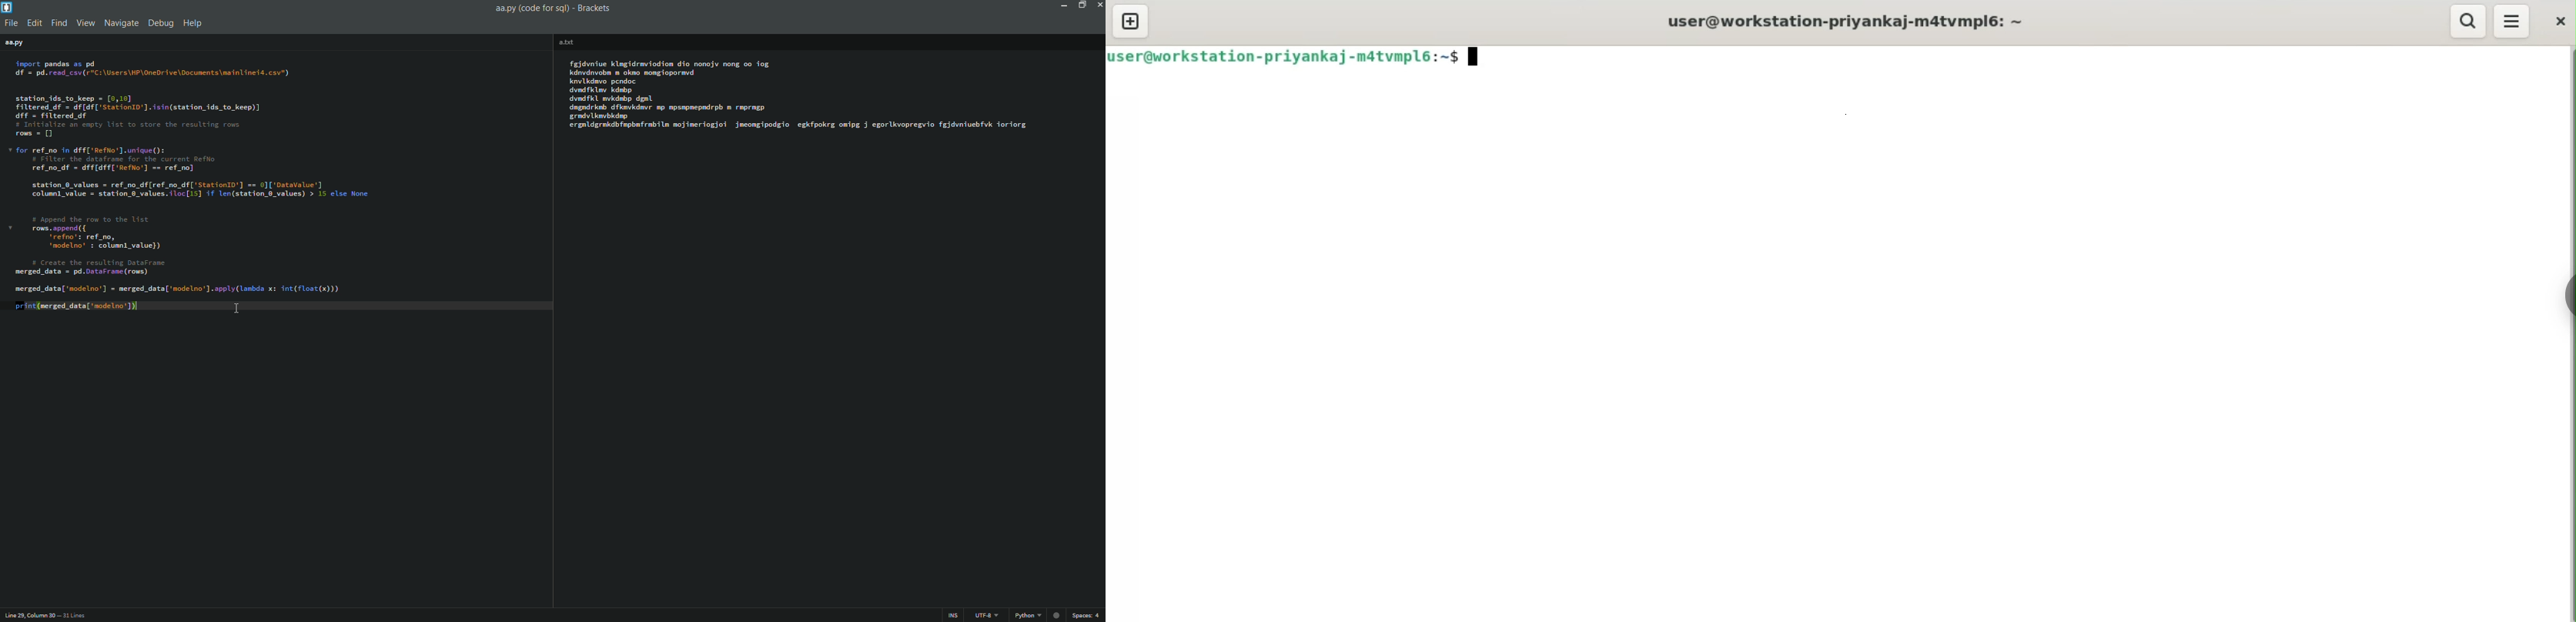  Describe the element at coordinates (33, 24) in the screenshot. I see `edit menu` at that location.